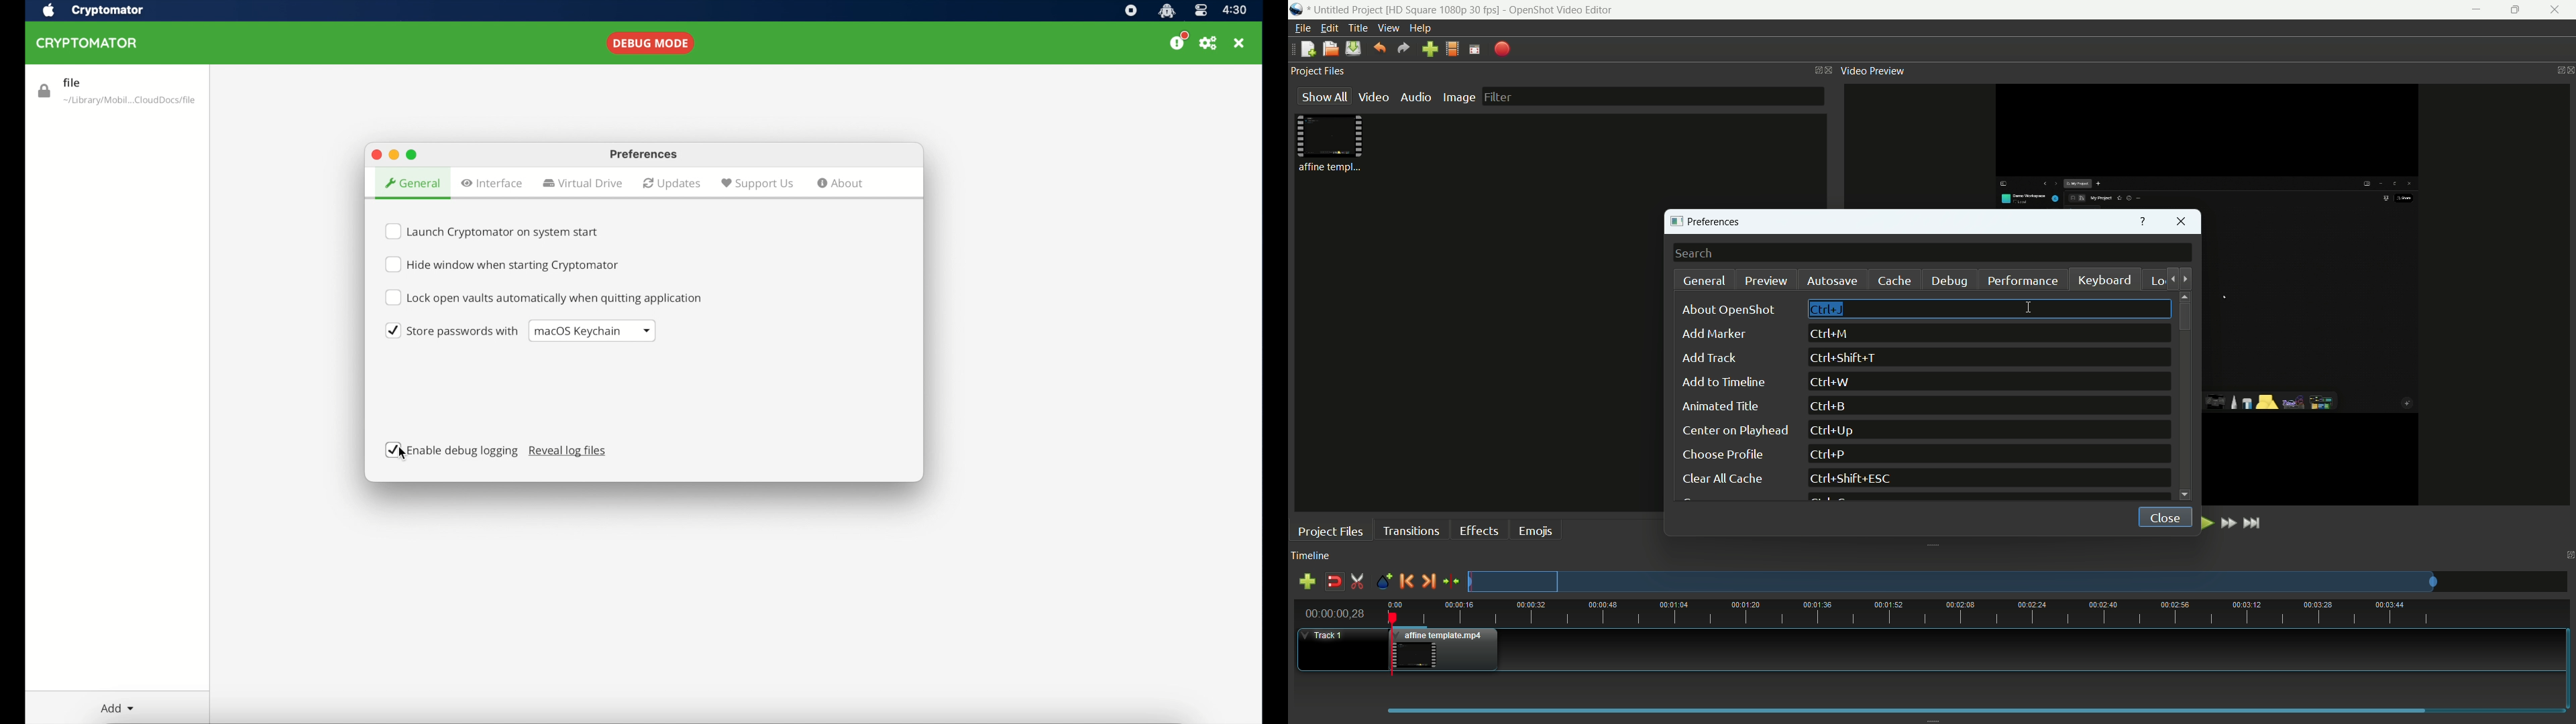  Describe the element at coordinates (1537, 530) in the screenshot. I see `emojis` at that location.